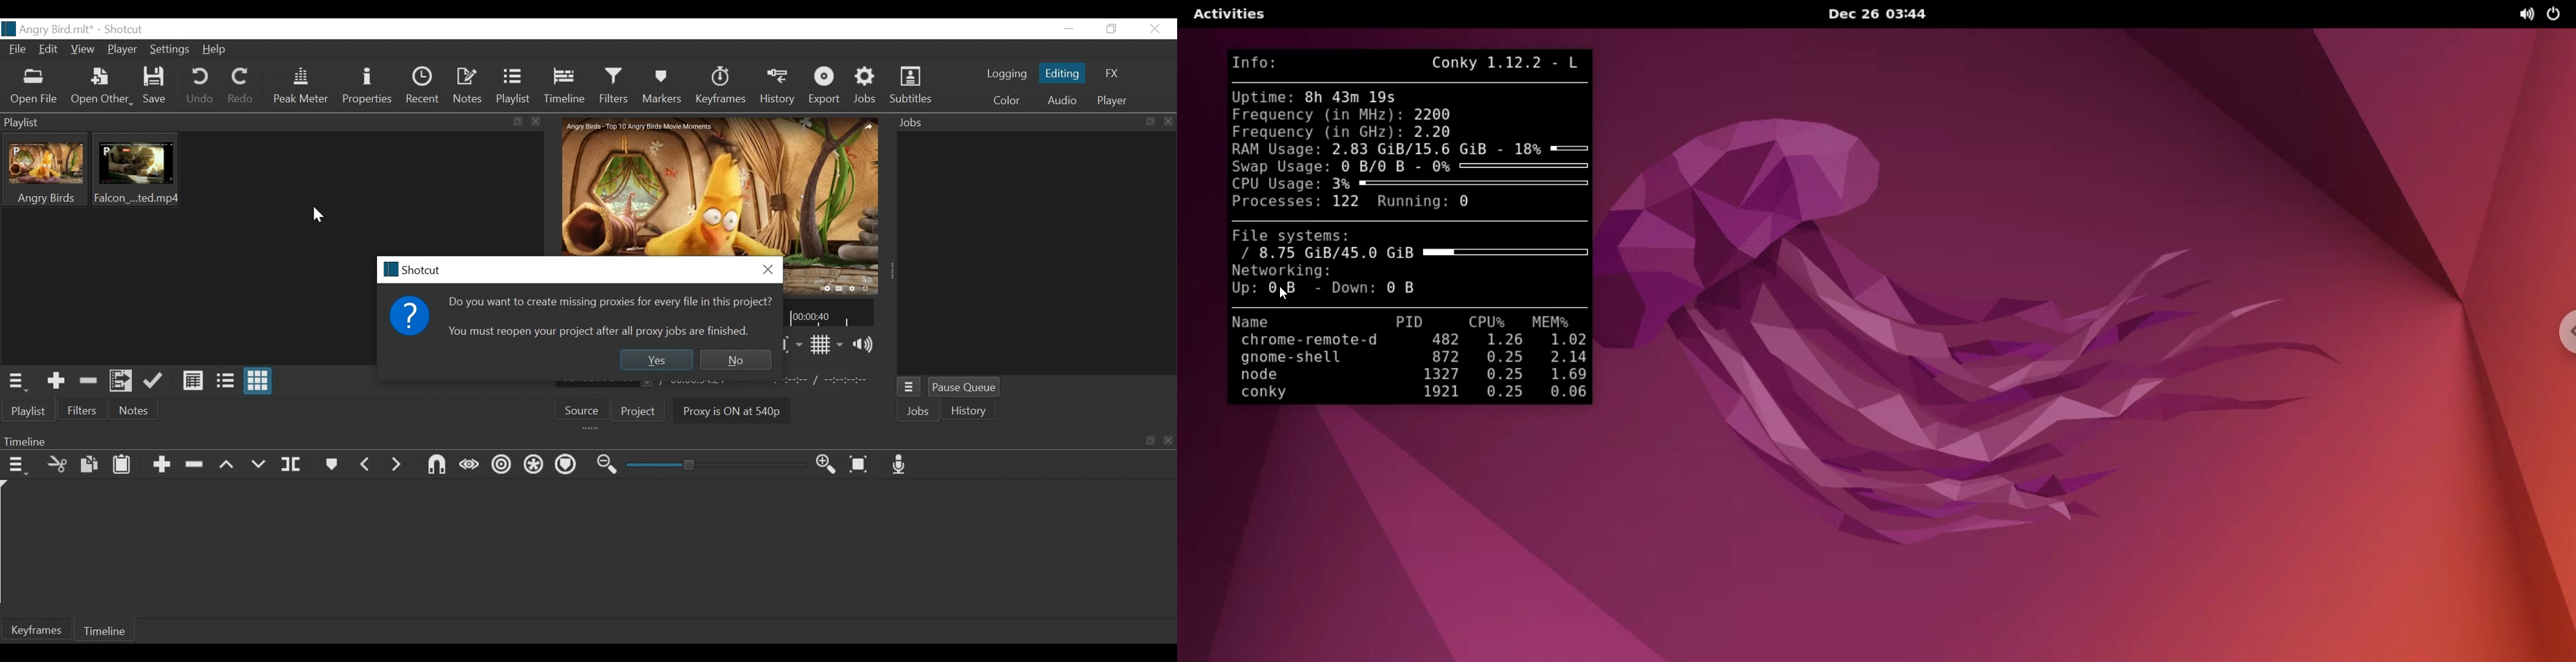 The image size is (2576, 672). What do you see at coordinates (825, 86) in the screenshot?
I see `Export` at bounding box center [825, 86].